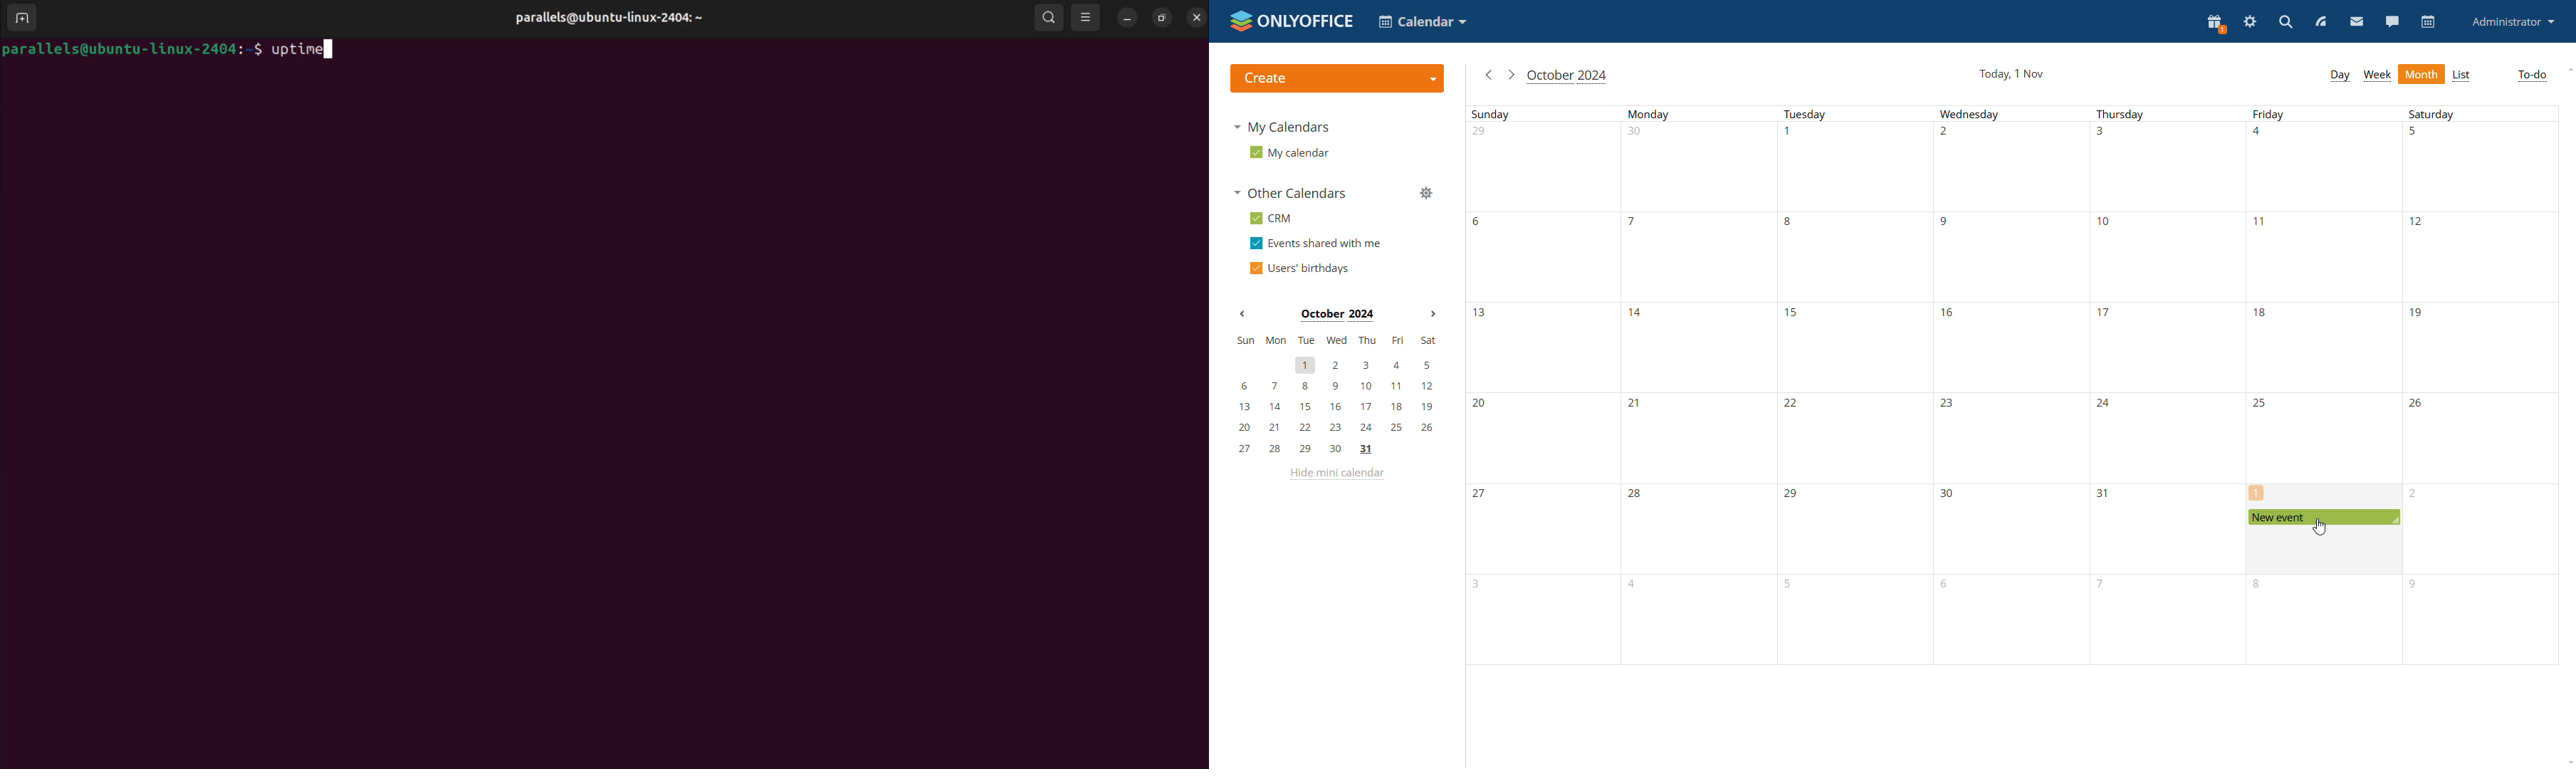 This screenshot has width=2576, height=784. What do you see at coordinates (2463, 75) in the screenshot?
I see `list view ` at bounding box center [2463, 75].